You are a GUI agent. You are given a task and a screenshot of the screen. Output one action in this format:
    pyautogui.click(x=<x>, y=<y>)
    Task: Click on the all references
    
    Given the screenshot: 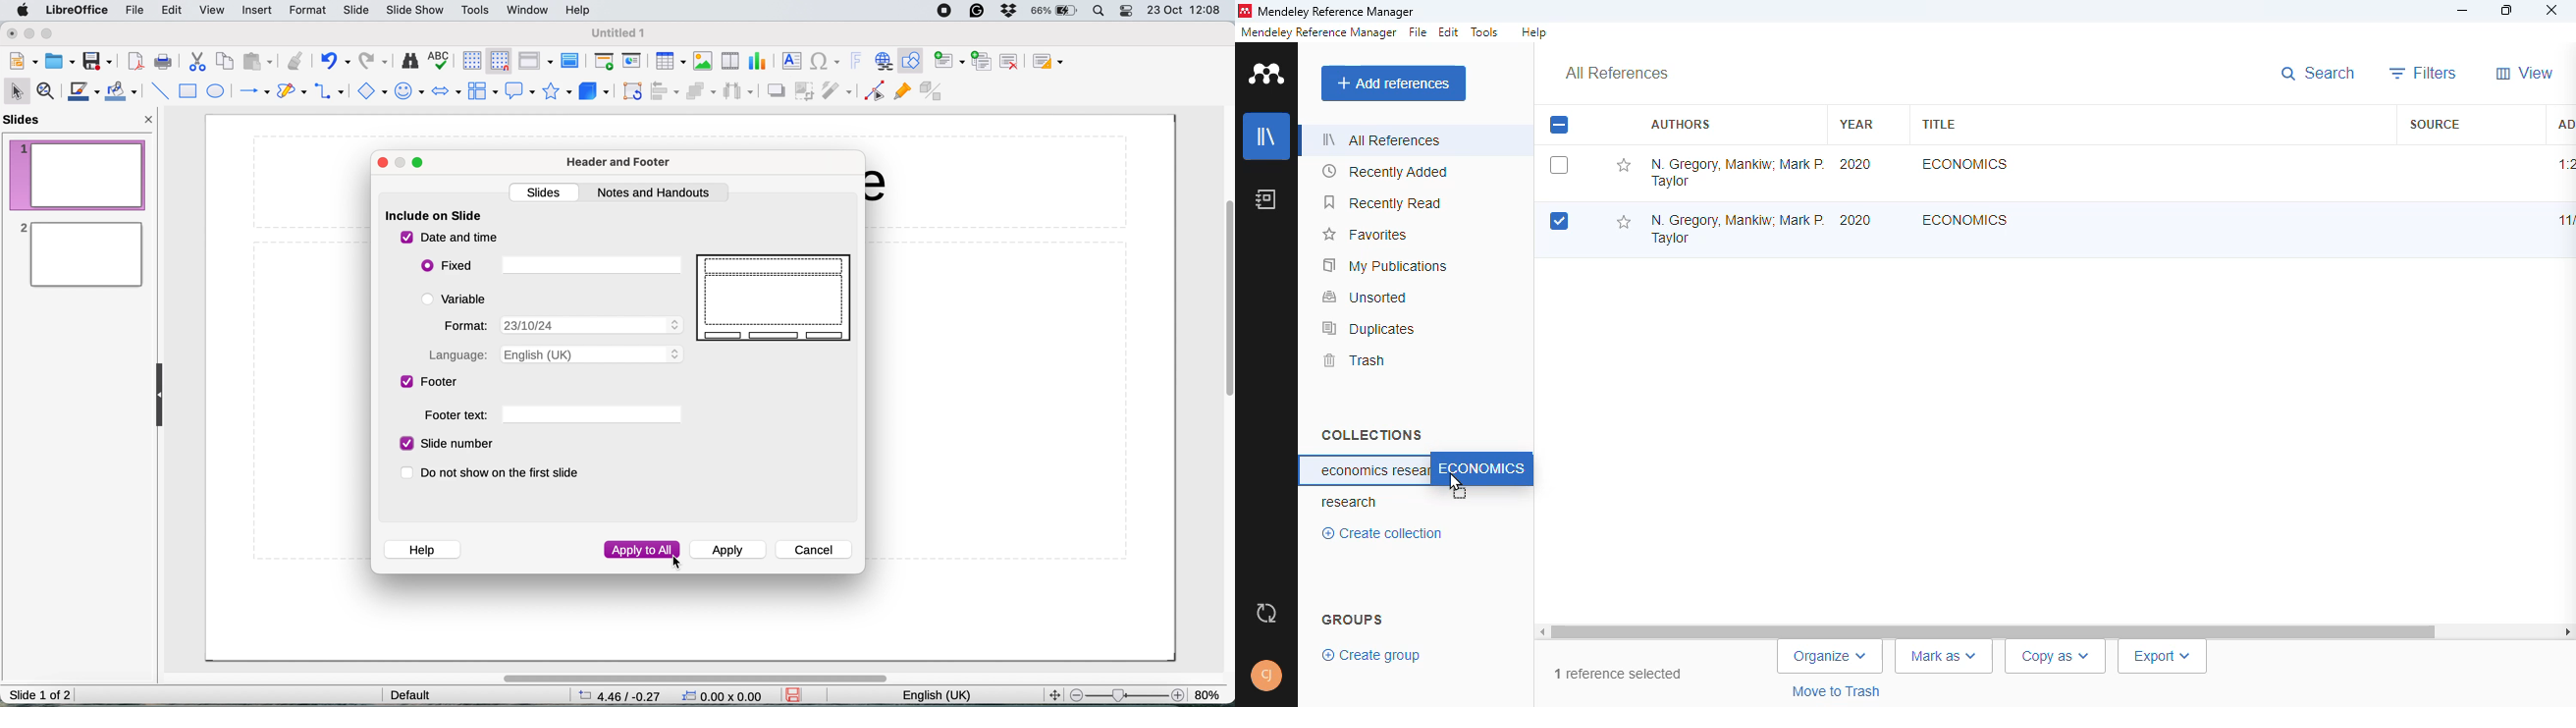 What is the action you would take?
    pyautogui.click(x=1381, y=139)
    